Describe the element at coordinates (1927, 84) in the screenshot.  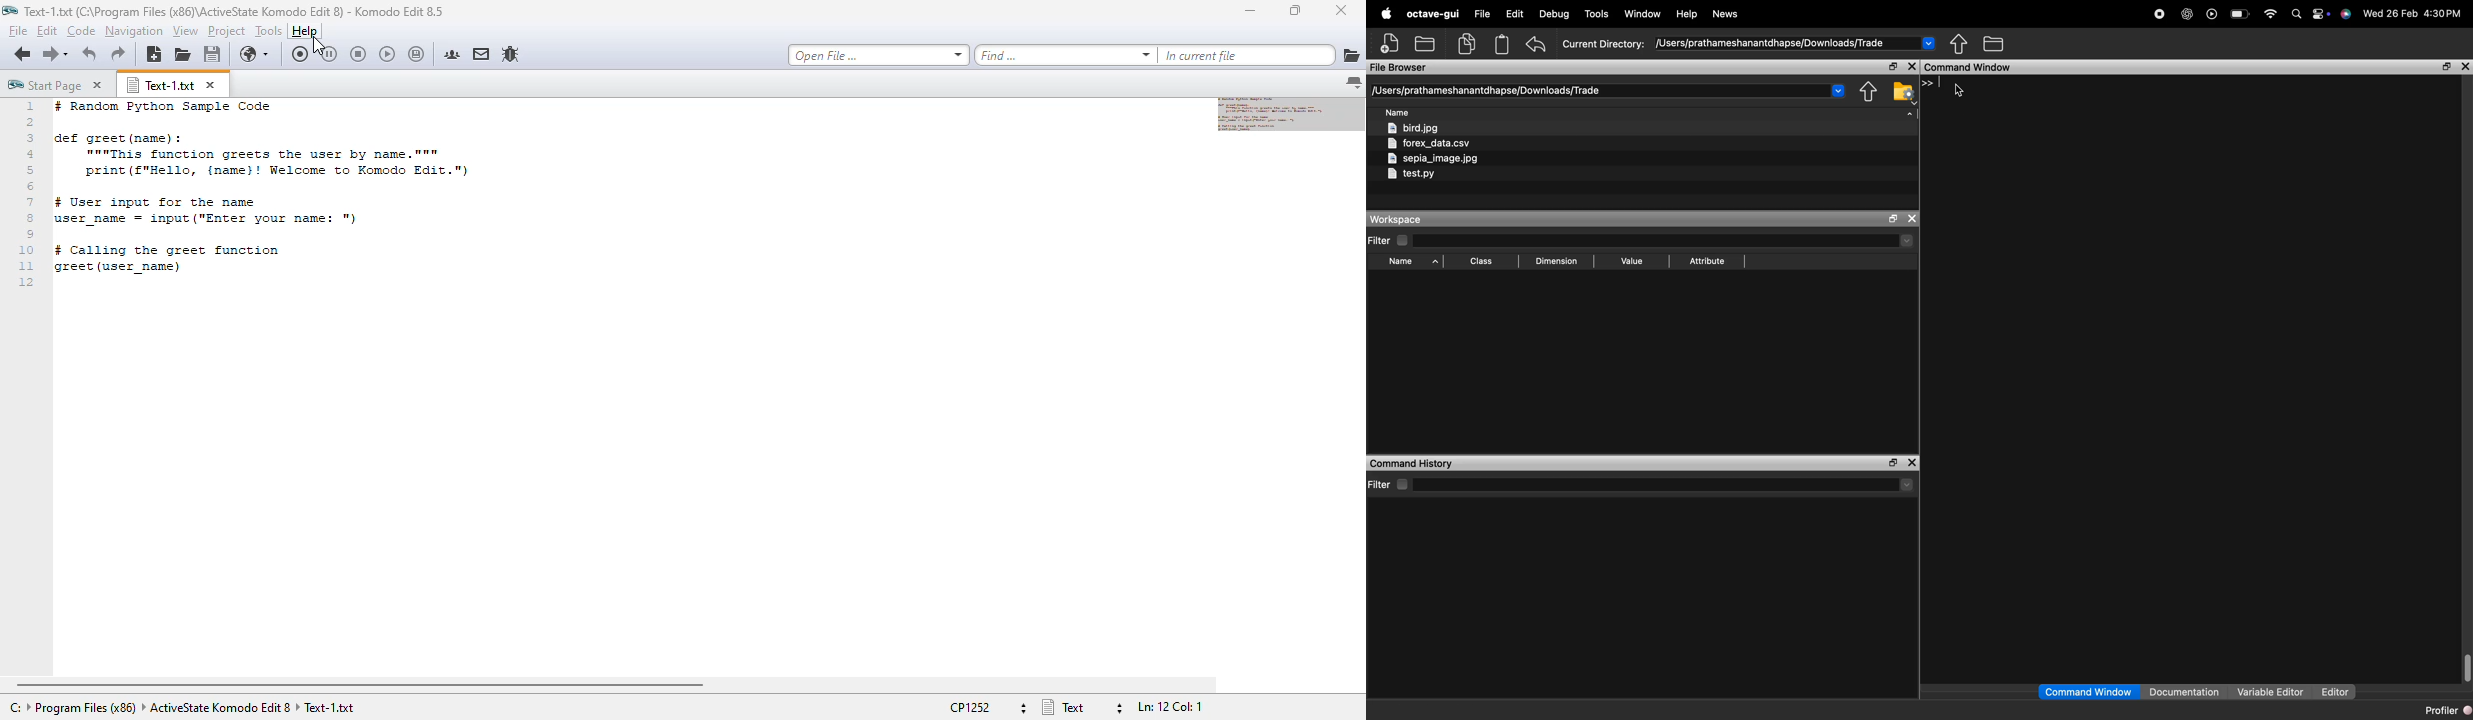
I see `>>` at that location.